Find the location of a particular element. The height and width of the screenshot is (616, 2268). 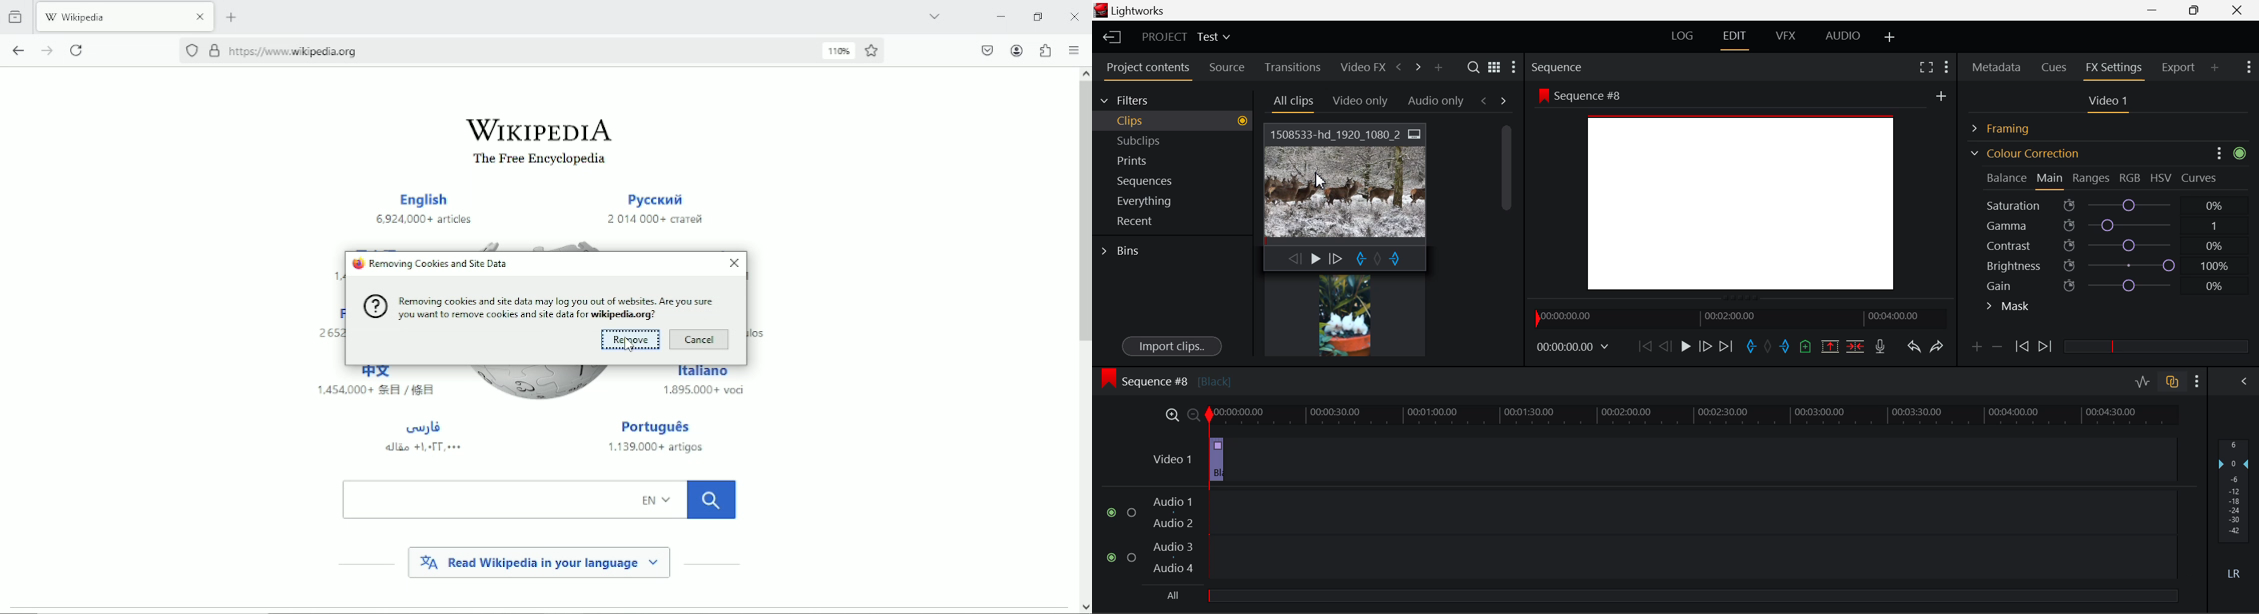

Bins is located at coordinates (1124, 249).